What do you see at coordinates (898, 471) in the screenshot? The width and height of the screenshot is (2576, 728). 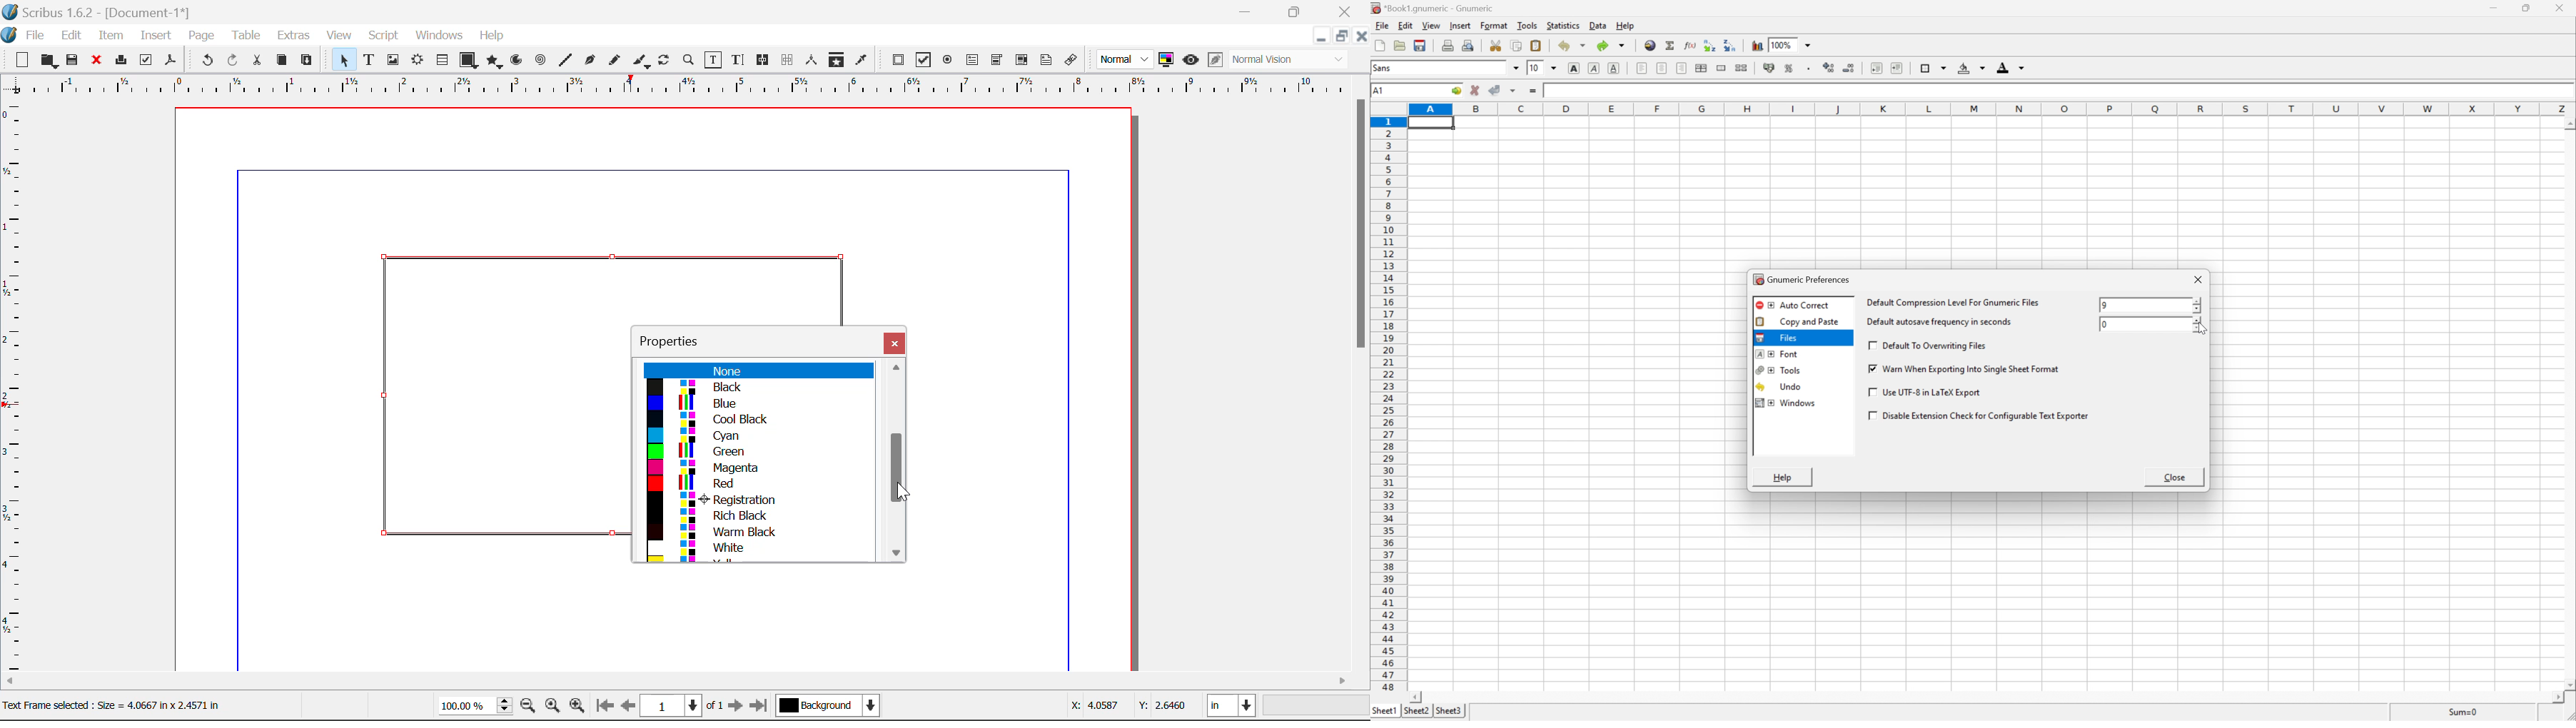 I see `MOUSE_UP Cursor` at bounding box center [898, 471].